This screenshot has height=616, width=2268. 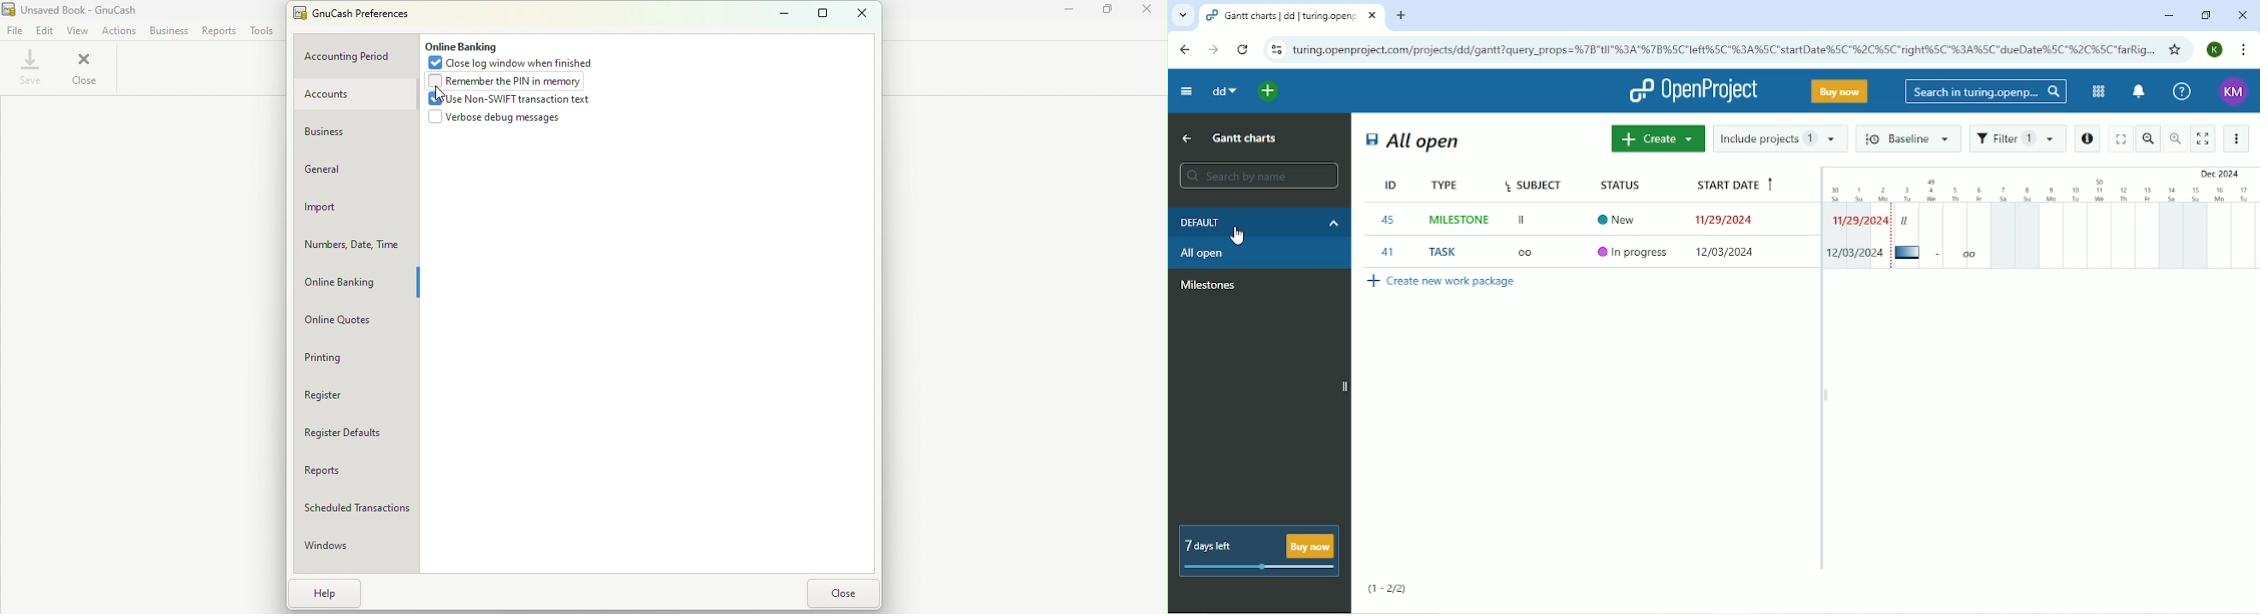 I want to click on Search, so click(x=1986, y=92).